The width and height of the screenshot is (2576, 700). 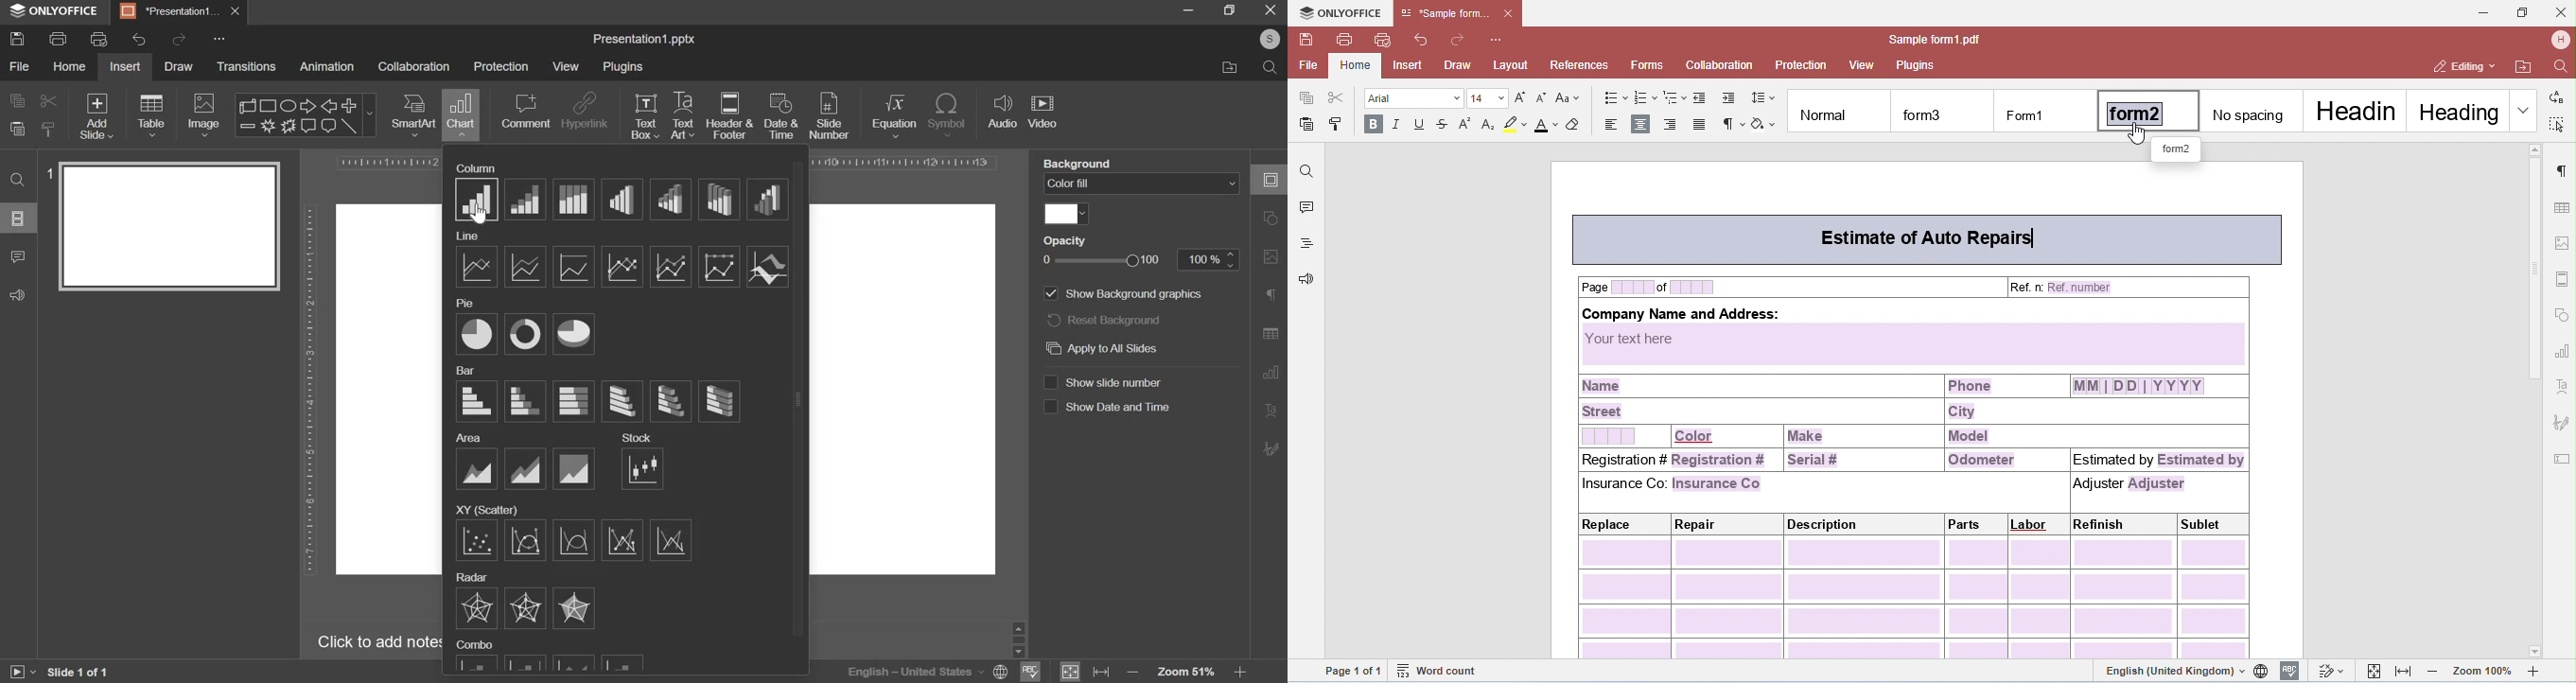 What do you see at coordinates (203, 116) in the screenshot?
I see `image` at bounding box center [203, 116].